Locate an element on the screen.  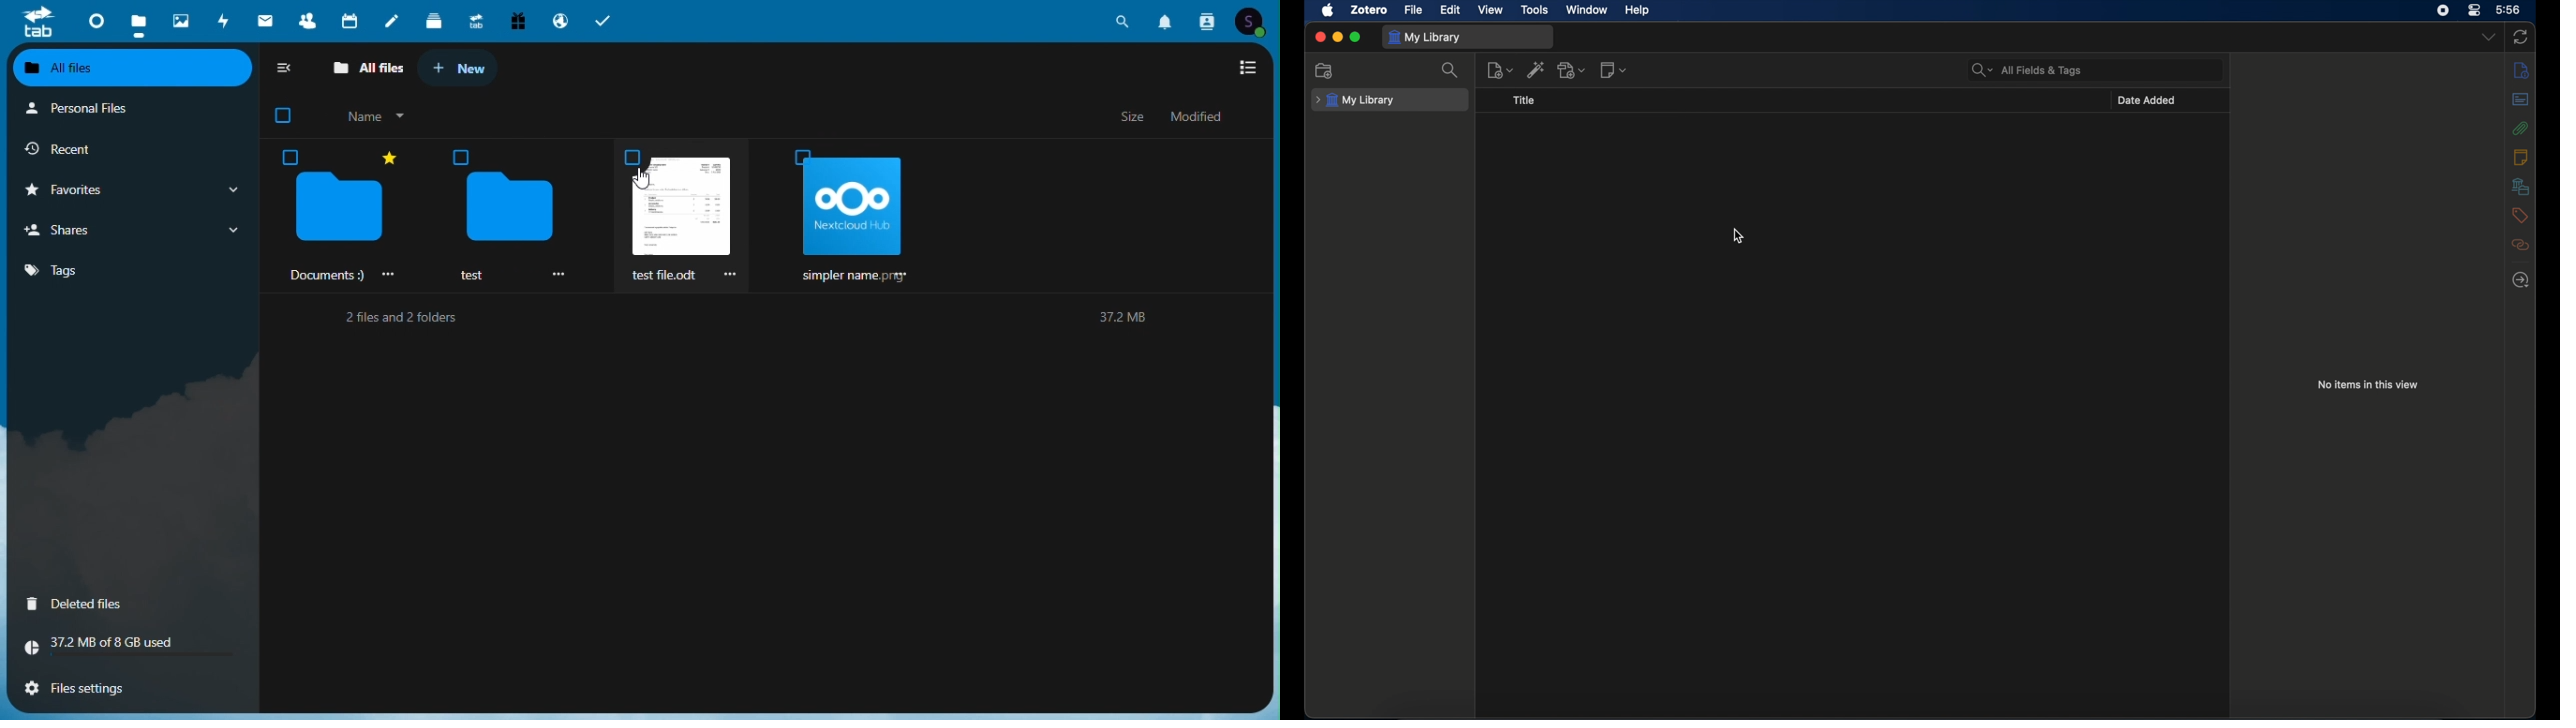
cursor is located at coordinates (1739, 236).